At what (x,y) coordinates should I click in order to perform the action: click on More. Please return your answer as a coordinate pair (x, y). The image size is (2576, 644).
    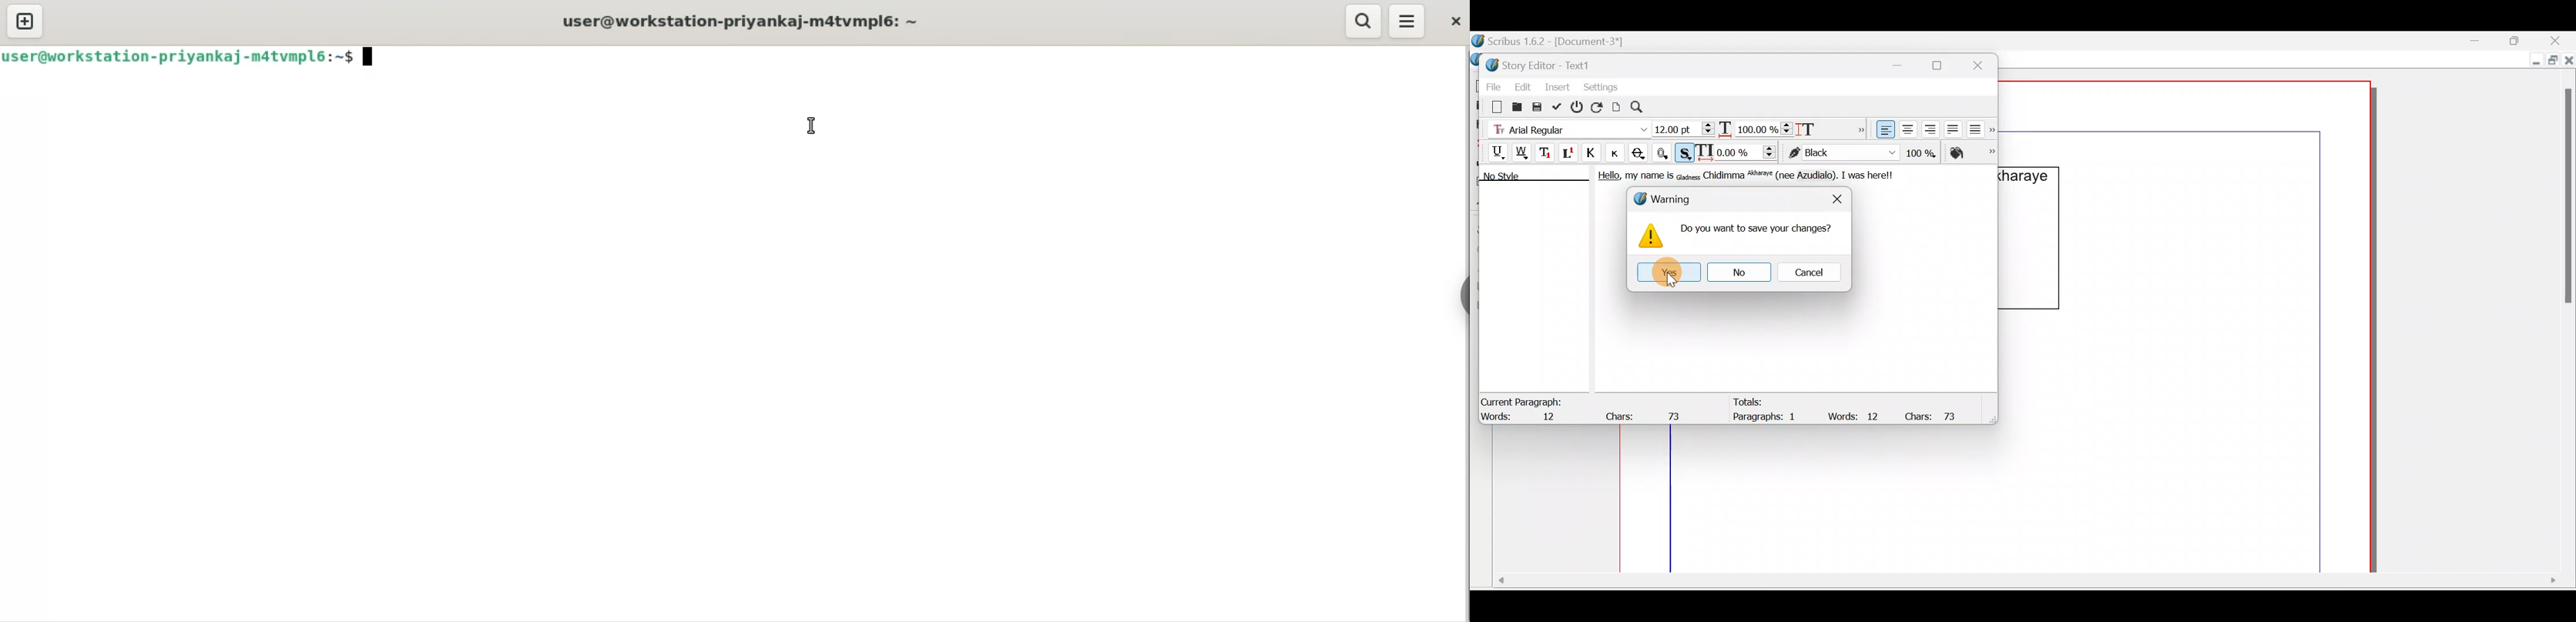
    Looking at the image, I should click on (1858, 128).